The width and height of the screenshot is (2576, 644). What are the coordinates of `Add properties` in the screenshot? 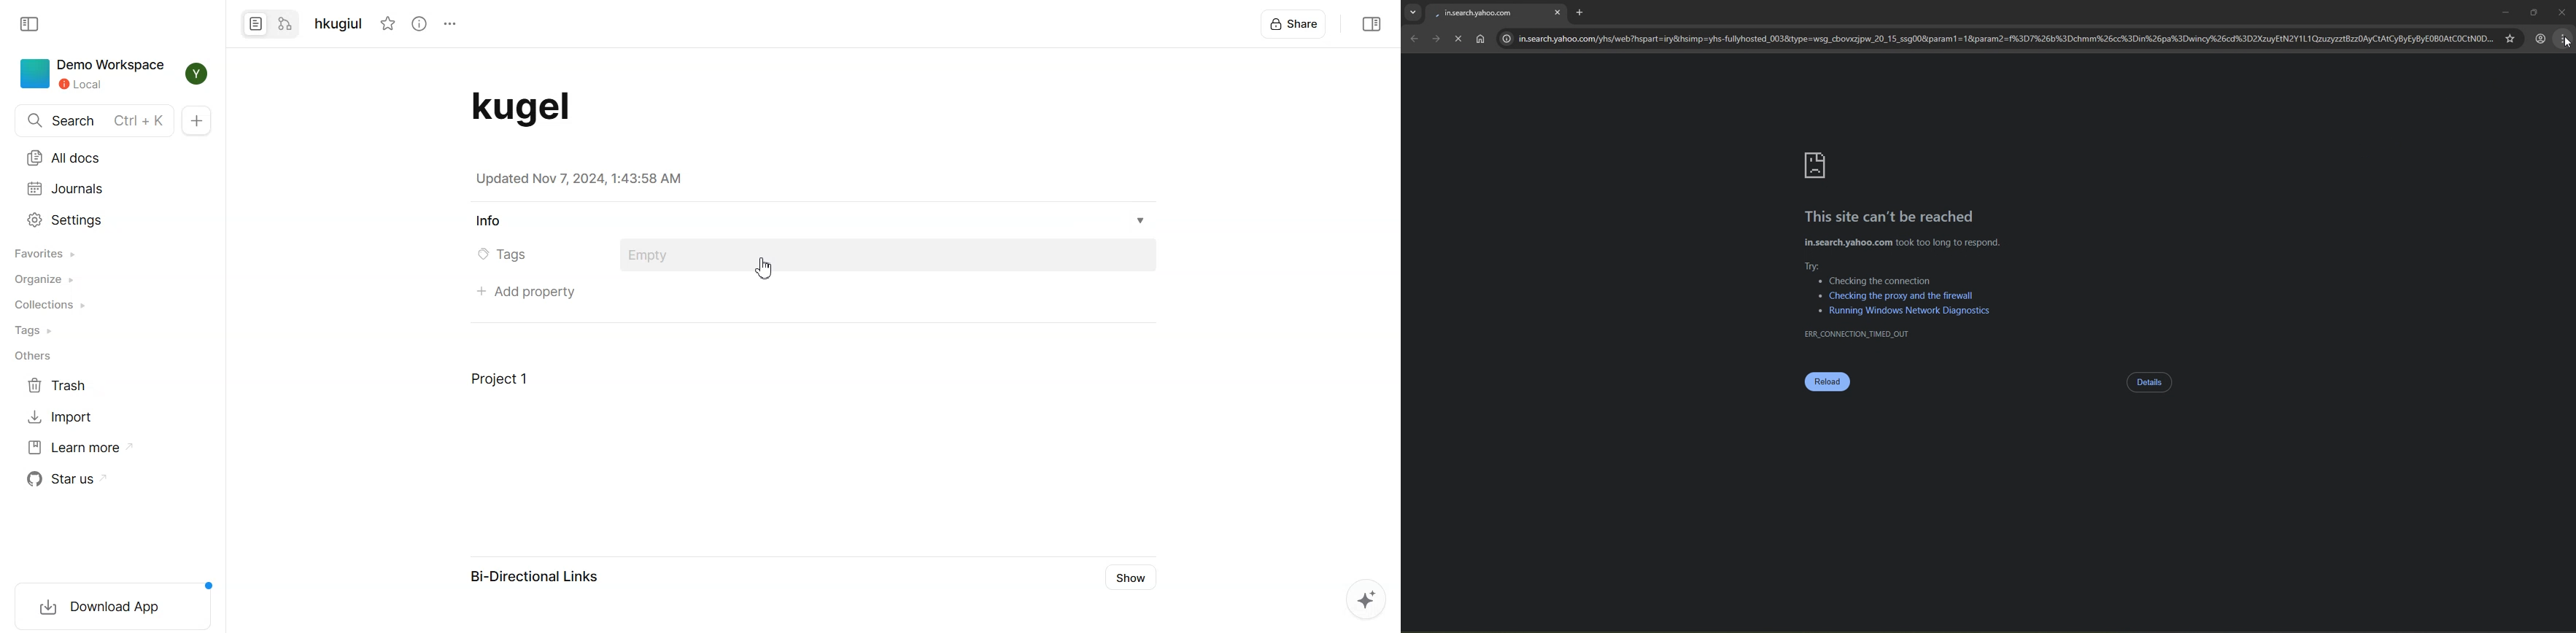 It's located at (527, 291).